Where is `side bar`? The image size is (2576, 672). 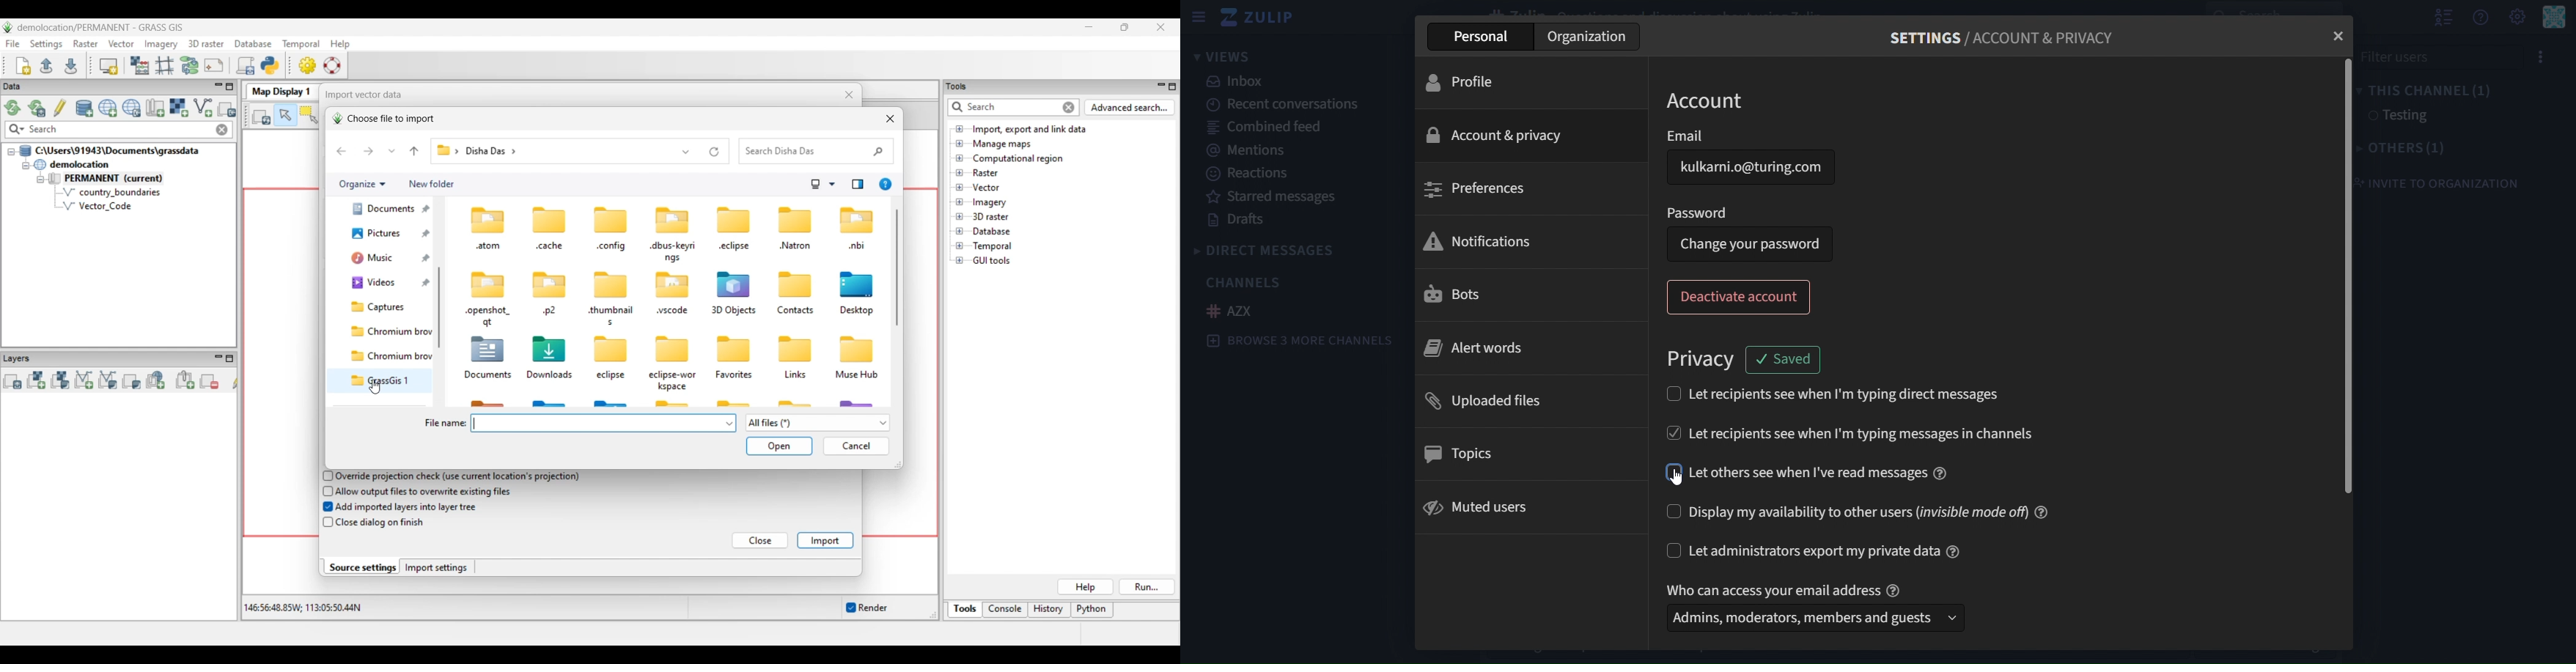
side bar is located at coordinates (1196, 17).